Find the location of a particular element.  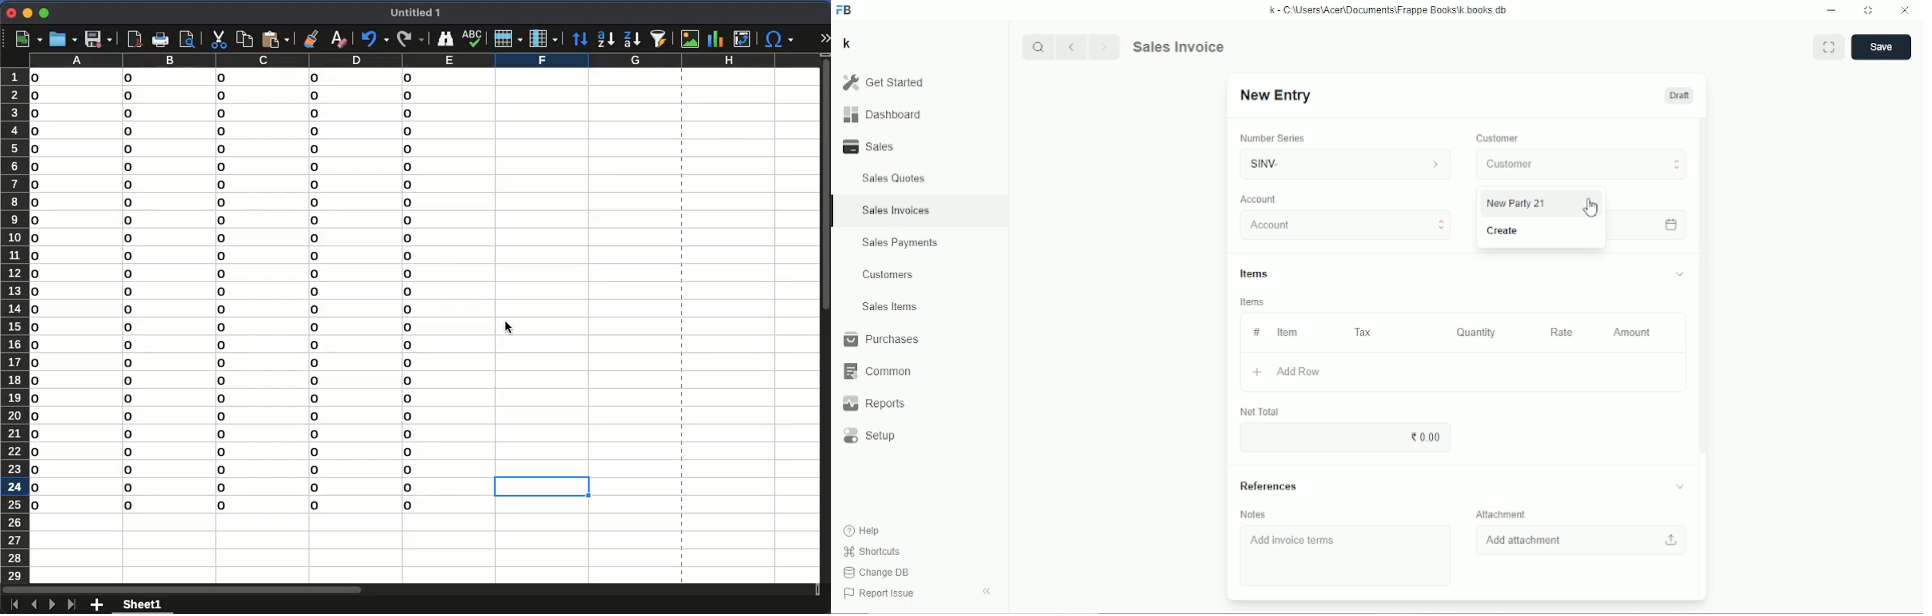

previous sheet is located at coordinates (32, 605).